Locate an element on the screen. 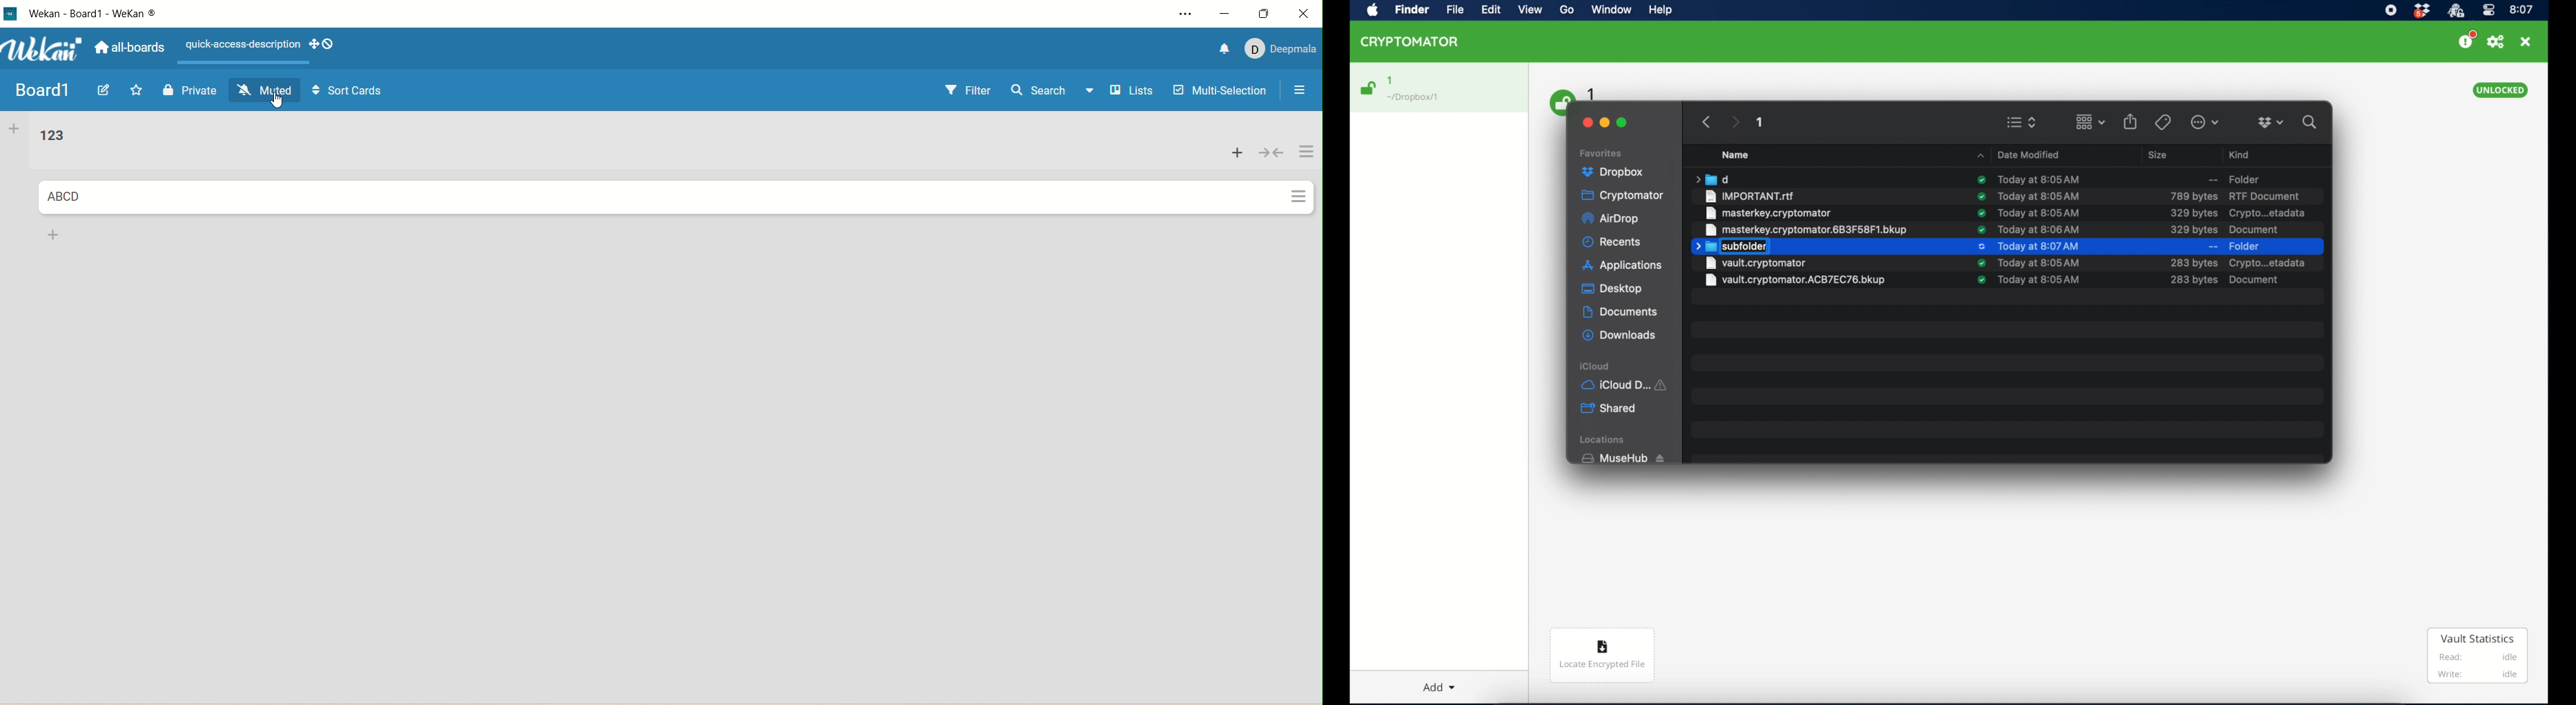 The image size is (2576, 728). cursor is located at coordinates (280, 102).